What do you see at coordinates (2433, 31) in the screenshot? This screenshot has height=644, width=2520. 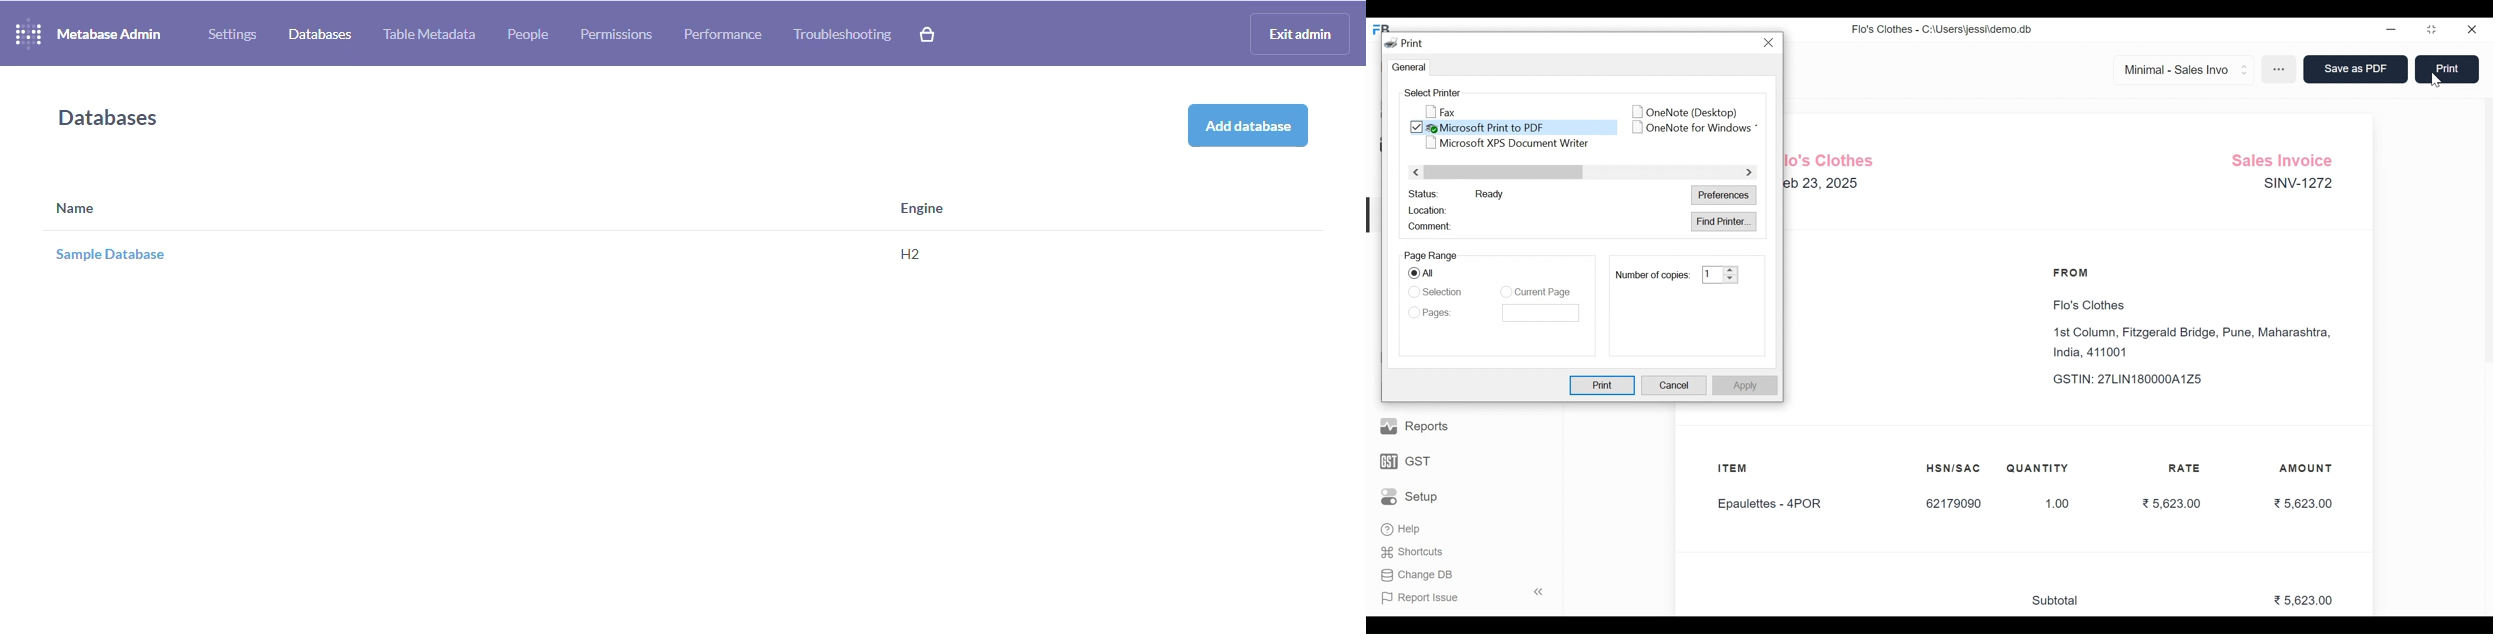 I see `Restore` at bounding box center [2433, 31].